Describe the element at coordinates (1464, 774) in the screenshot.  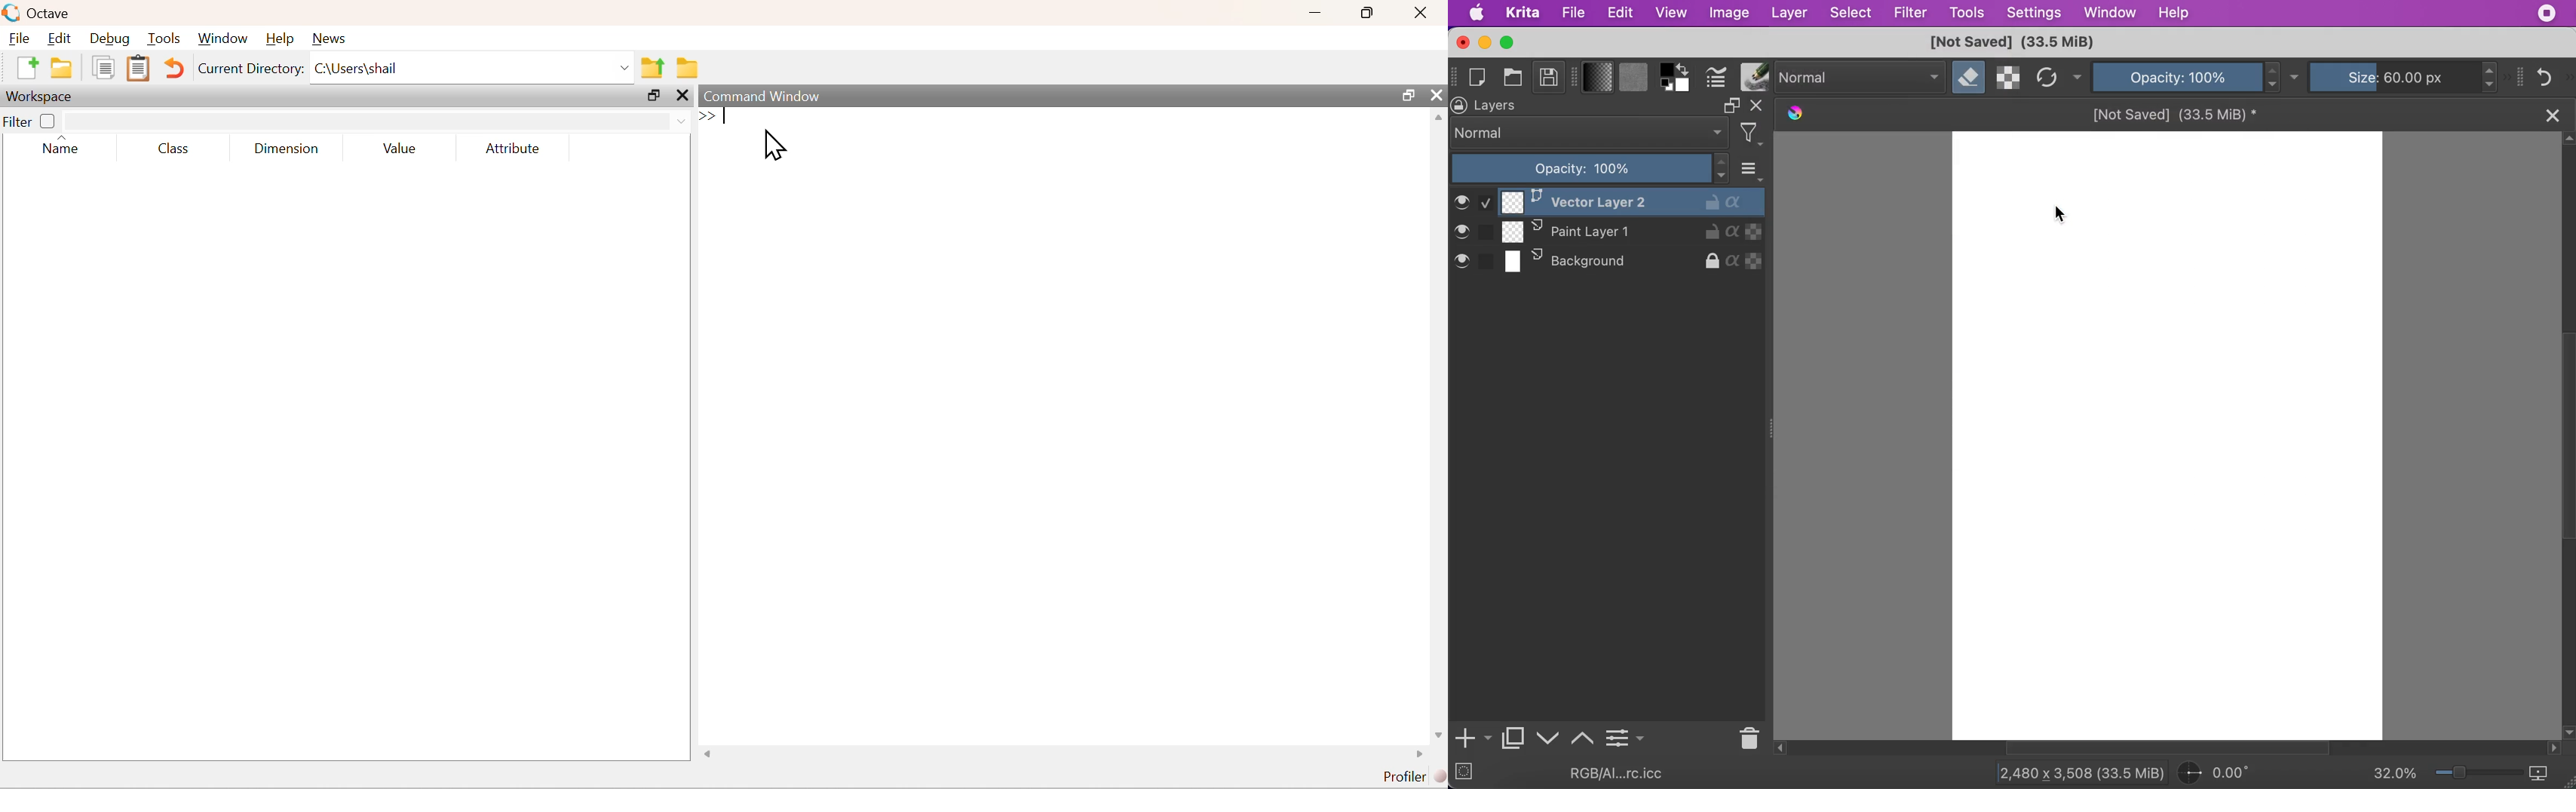
I see `no selection` at that location.